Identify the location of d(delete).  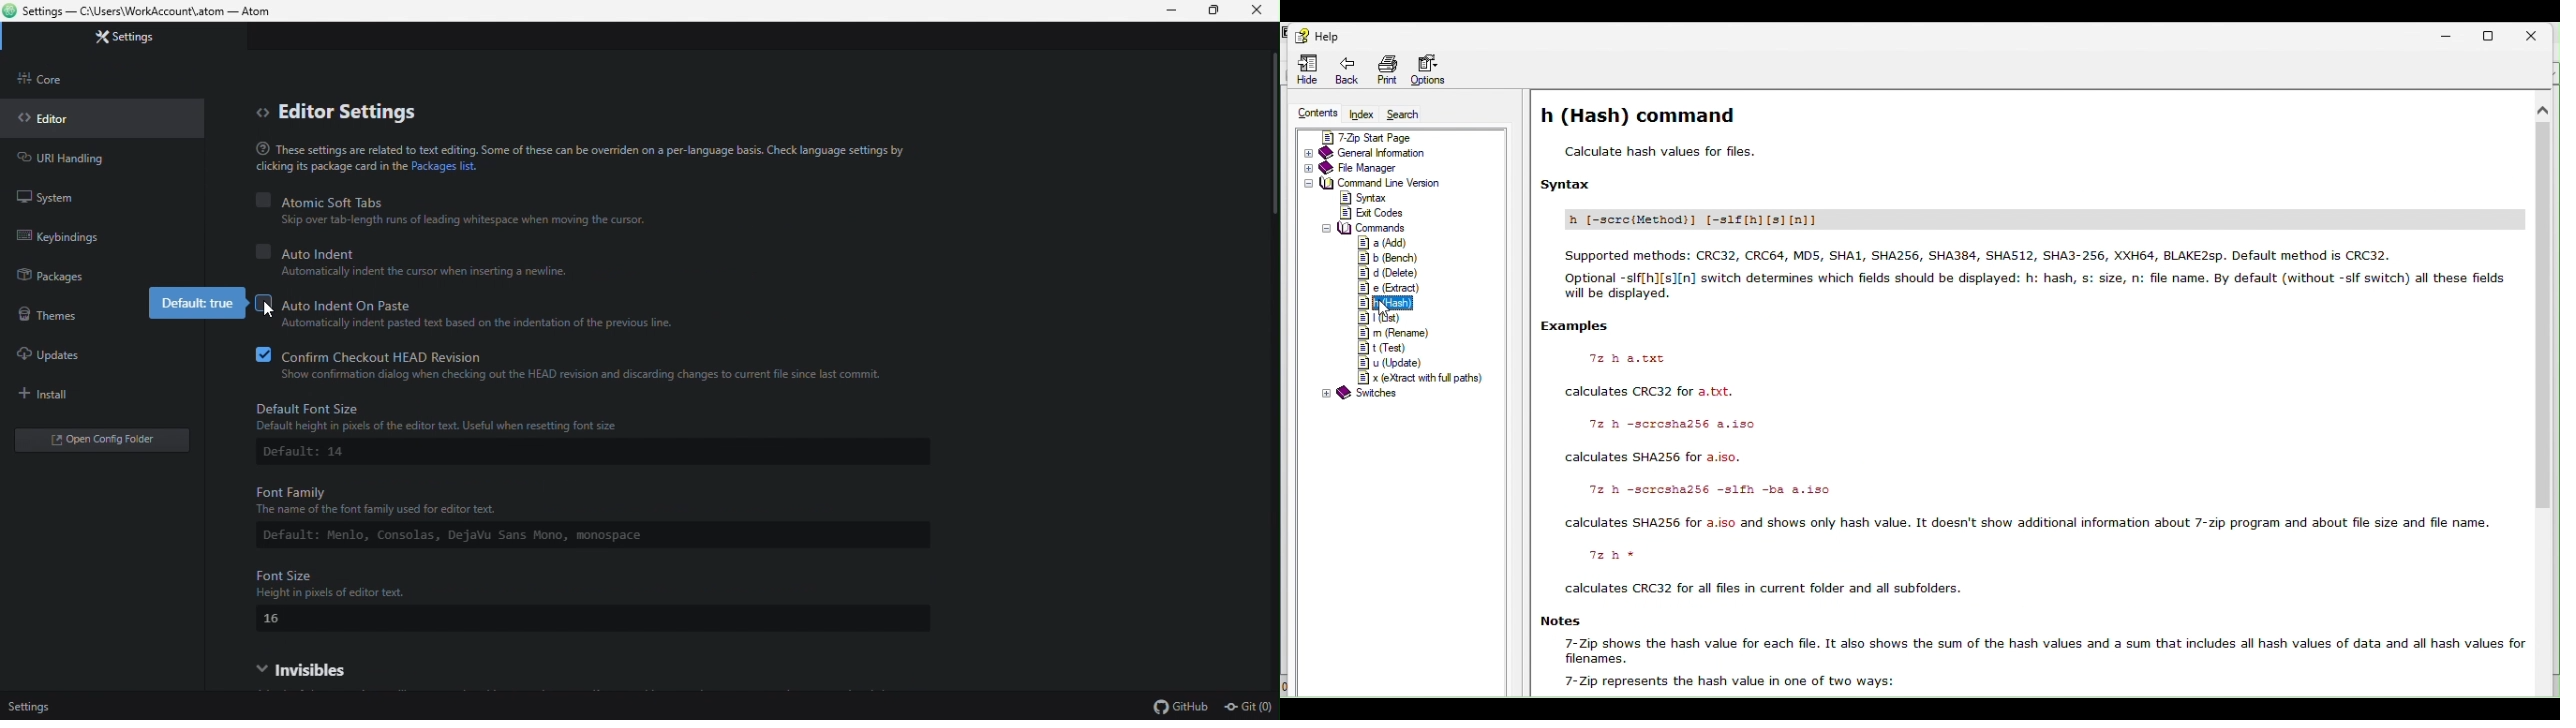
(1386, 273).